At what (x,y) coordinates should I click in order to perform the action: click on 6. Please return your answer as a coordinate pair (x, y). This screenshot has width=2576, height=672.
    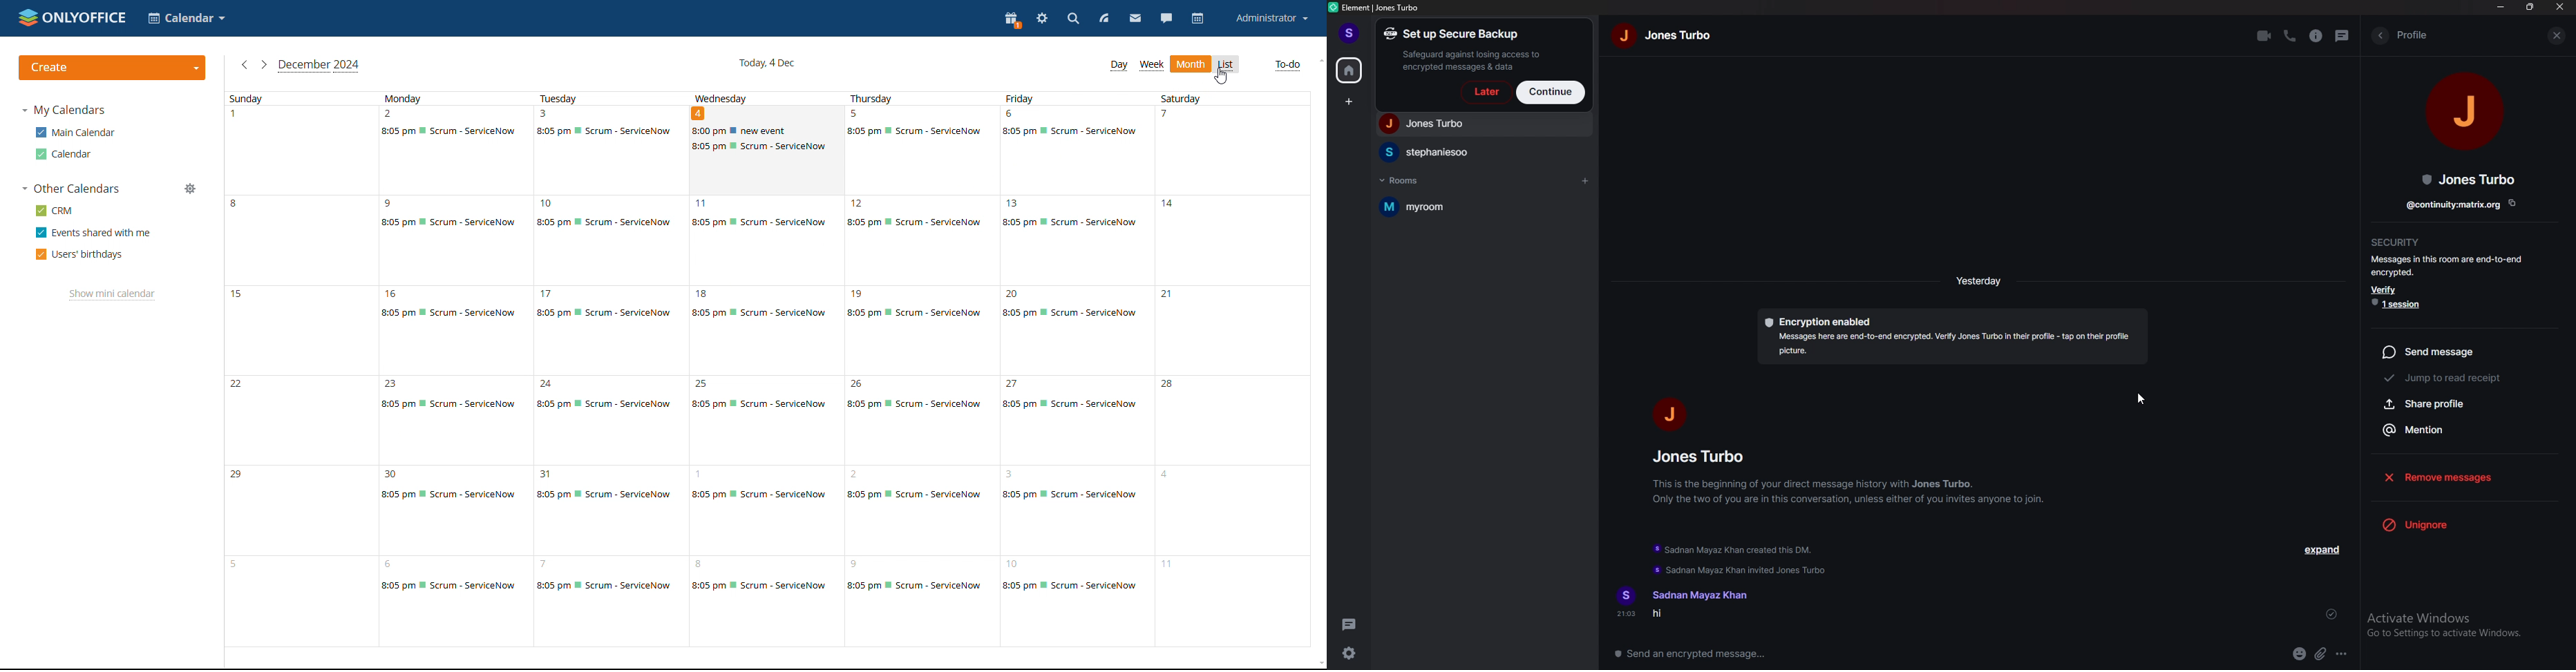
    Looking at the image, I should click on (1010, 113).